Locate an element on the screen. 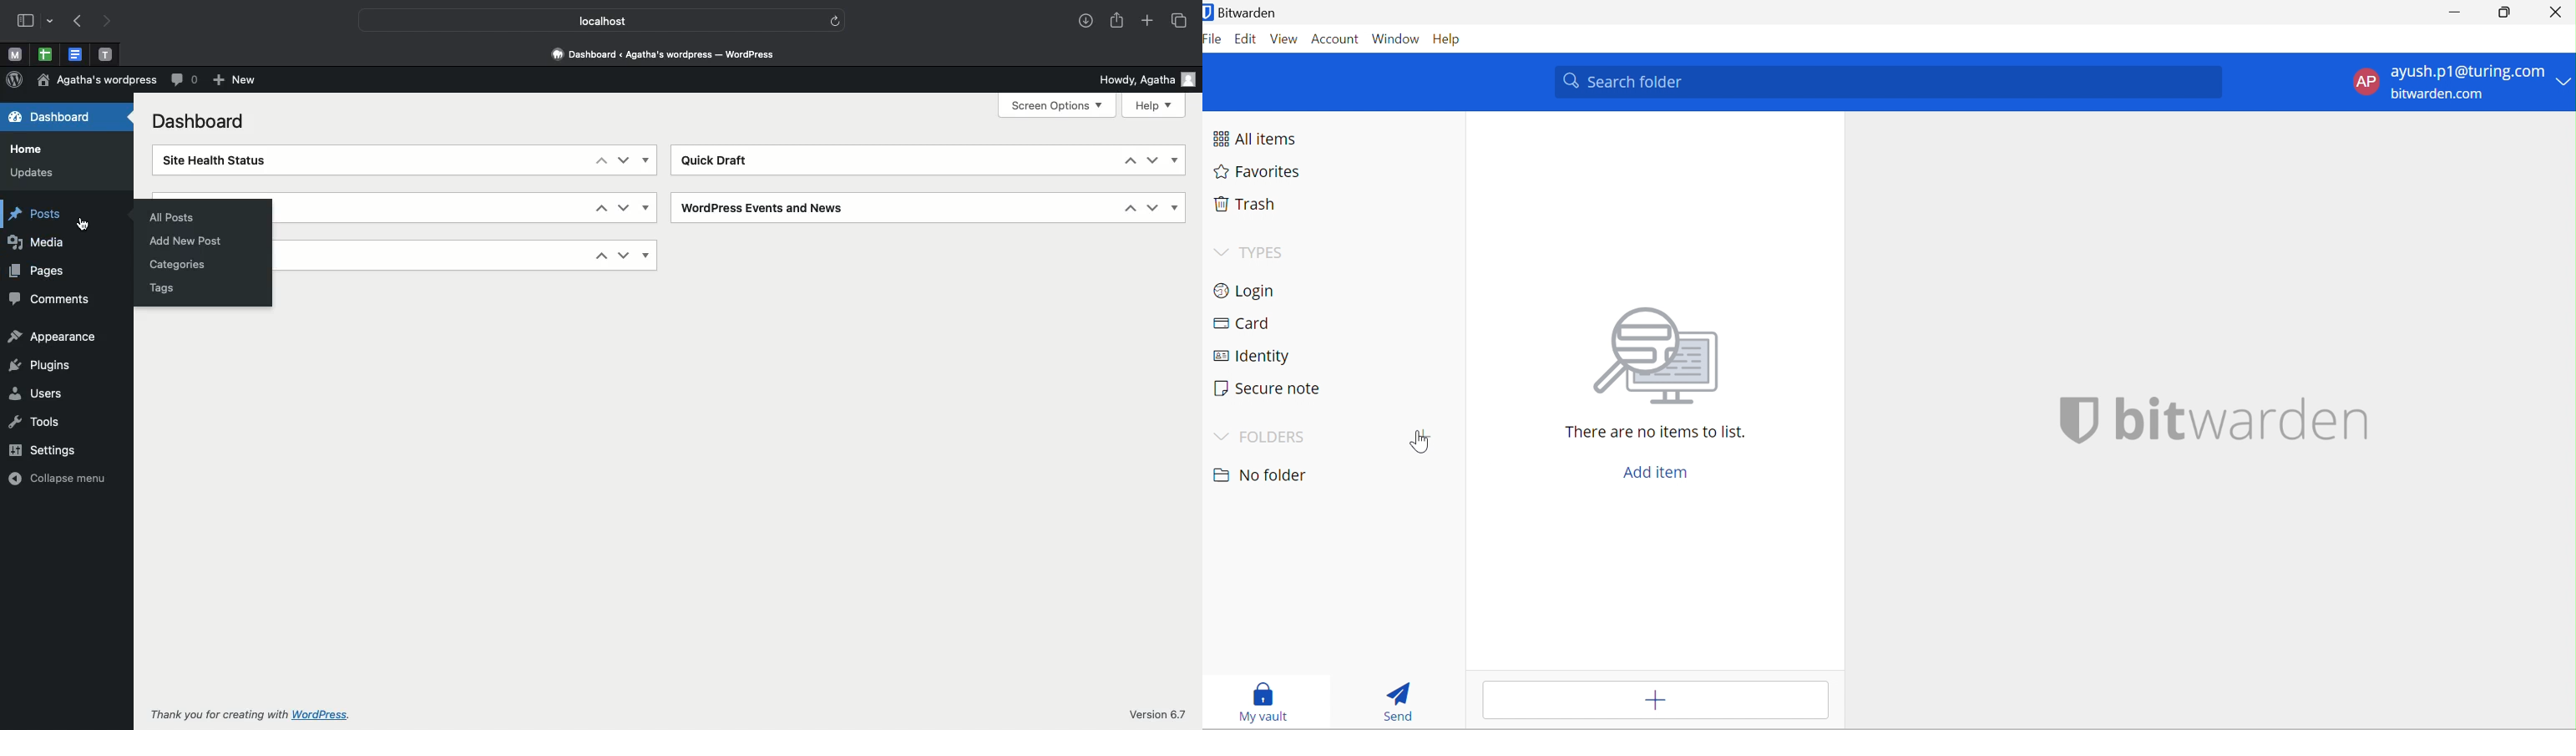  Sidebar is located at coordinates (27, 22).